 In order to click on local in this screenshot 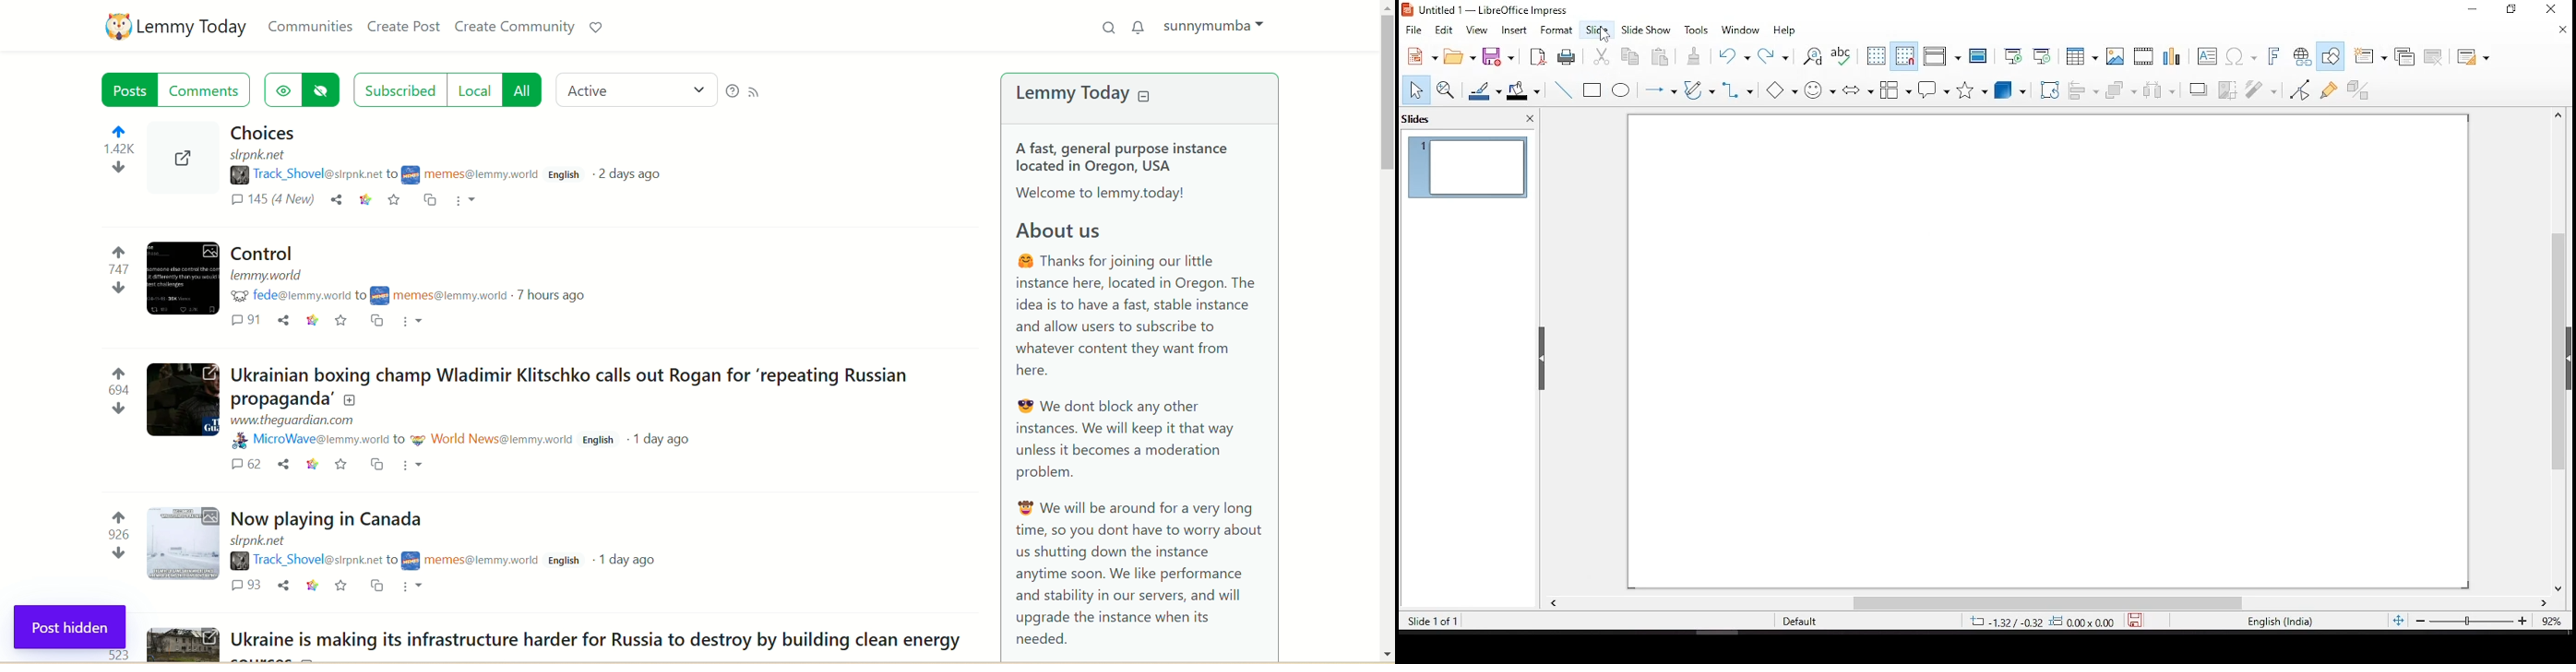, I will do `click(472, 91)`.